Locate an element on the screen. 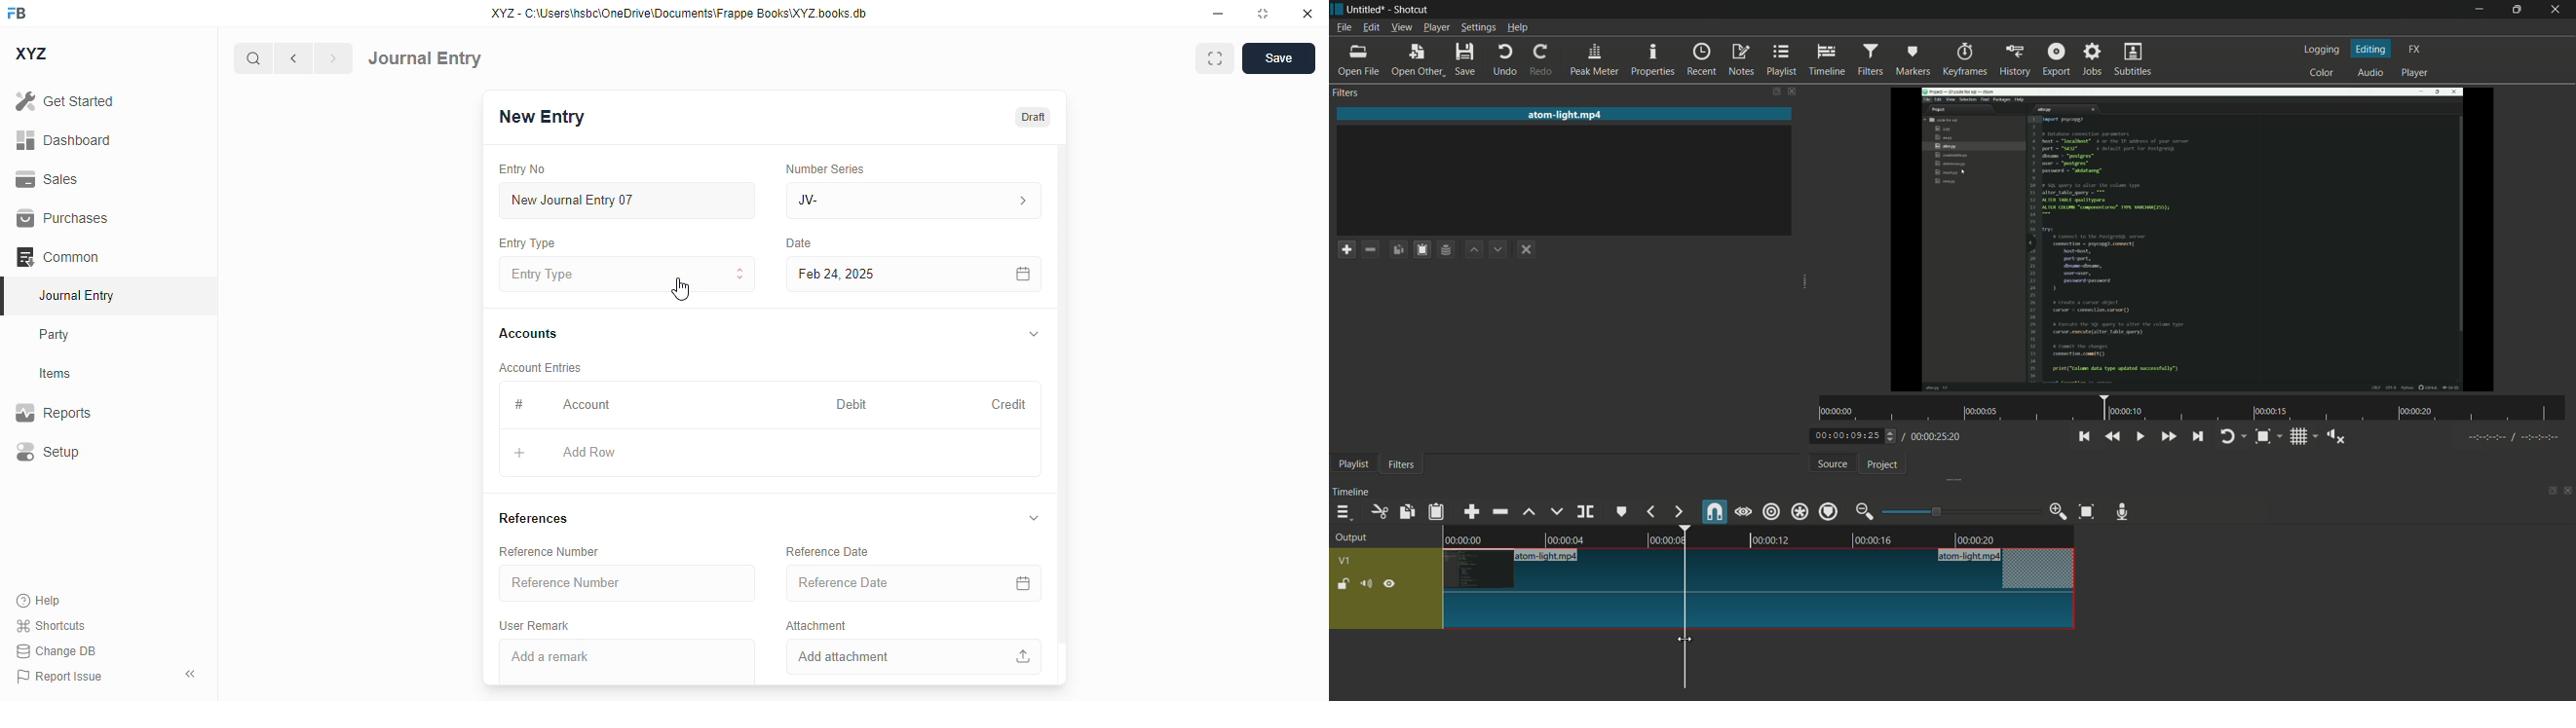 The image size is (2576, 728). calendar icon is located at coordinates (1024, 274).